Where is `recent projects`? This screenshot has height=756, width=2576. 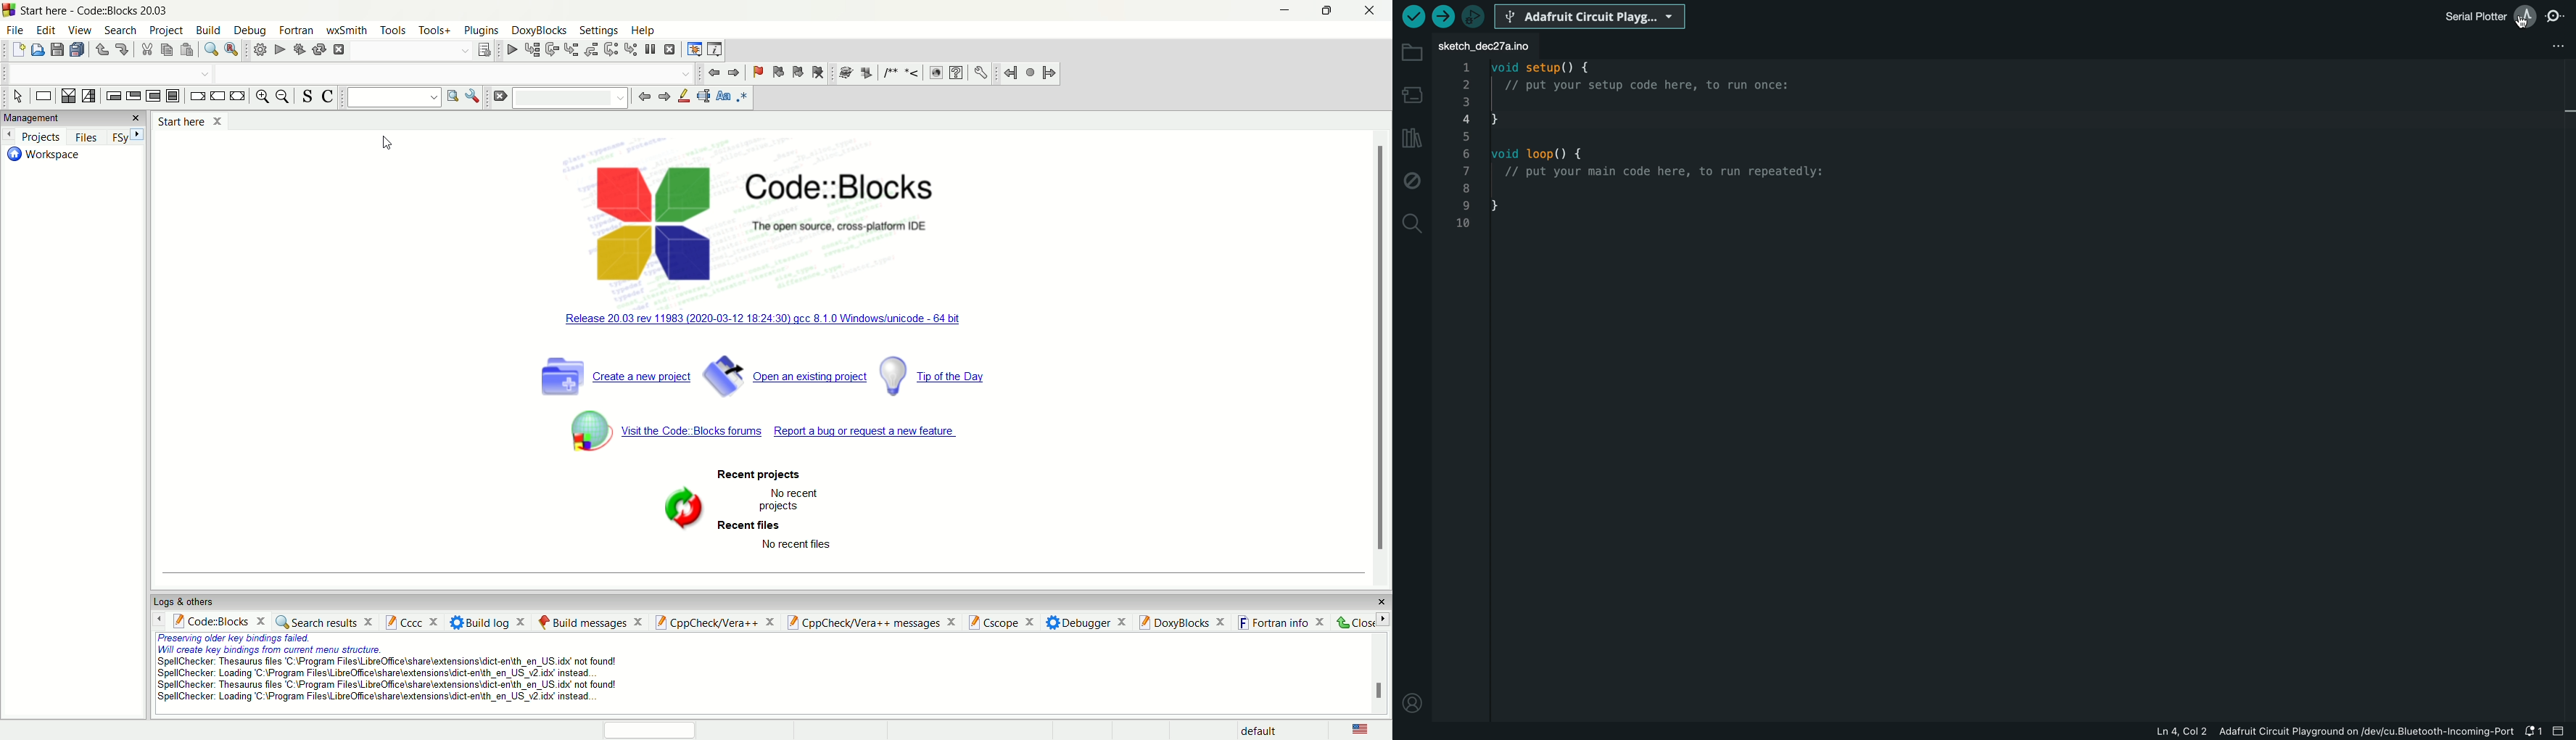 recent projects is located at coordinates (762, 474).